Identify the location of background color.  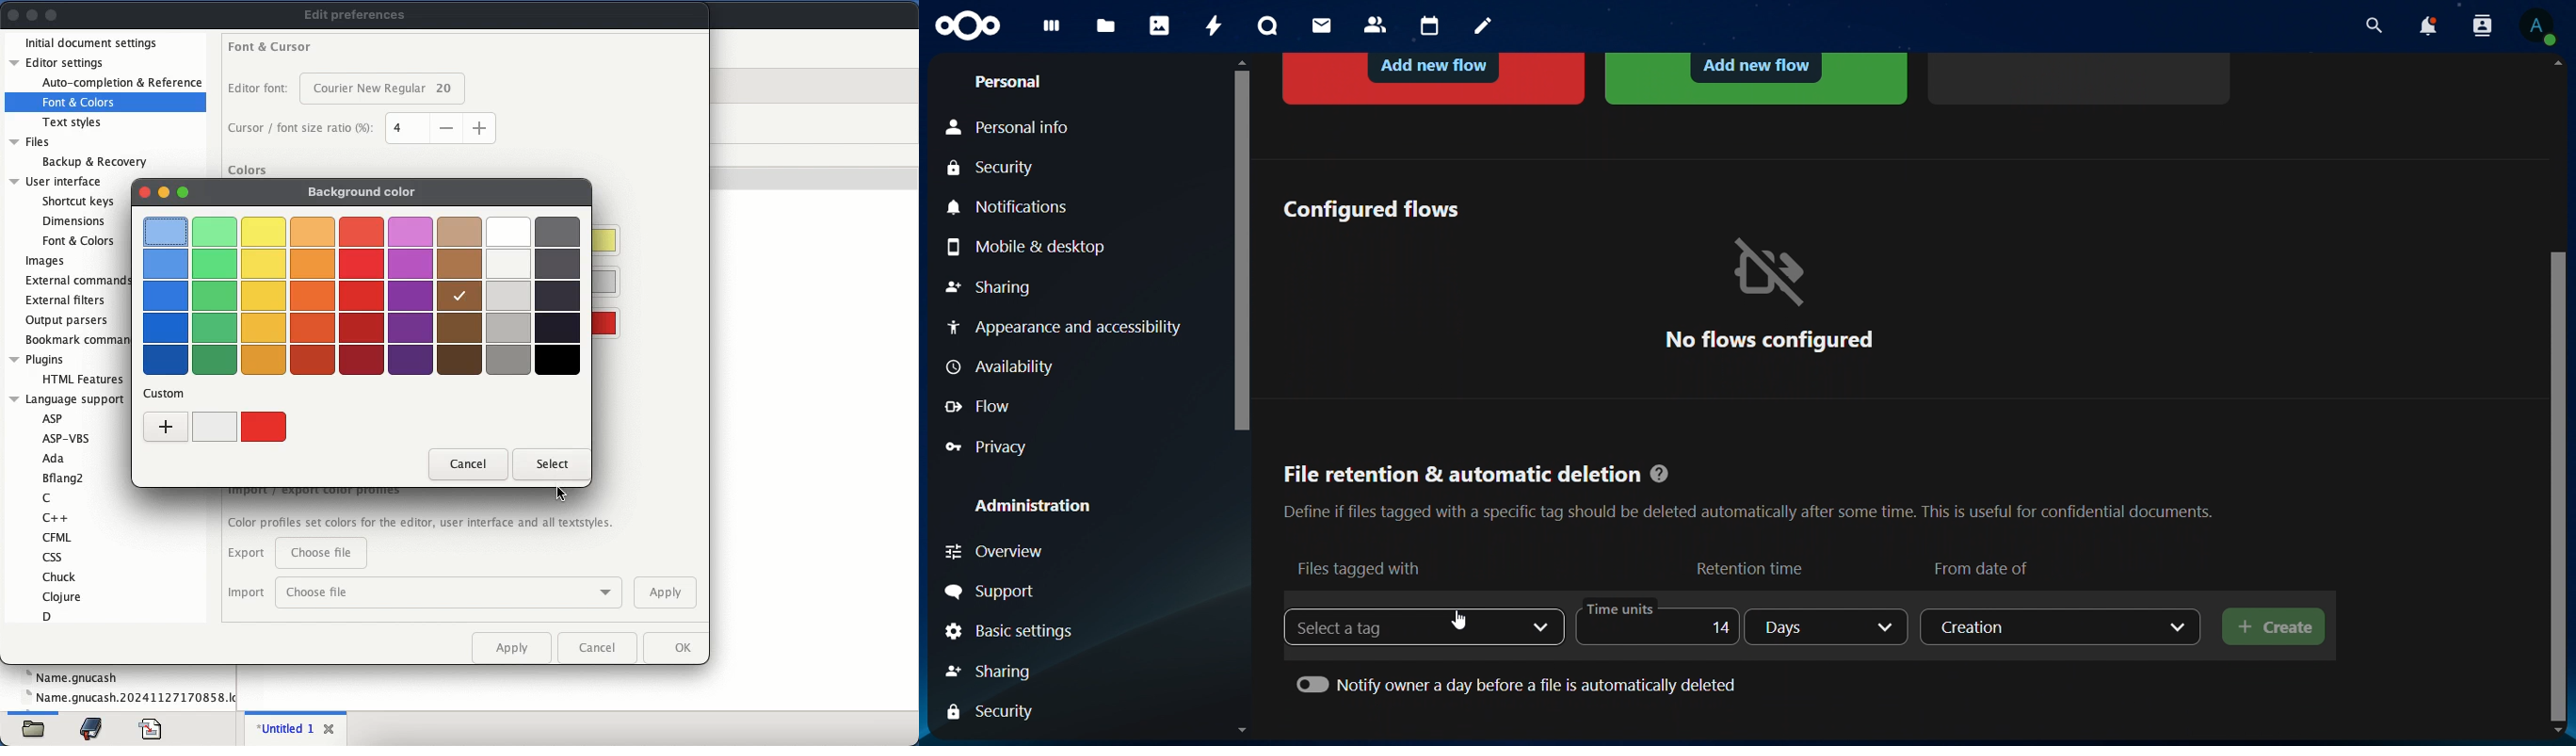
(362, 195).